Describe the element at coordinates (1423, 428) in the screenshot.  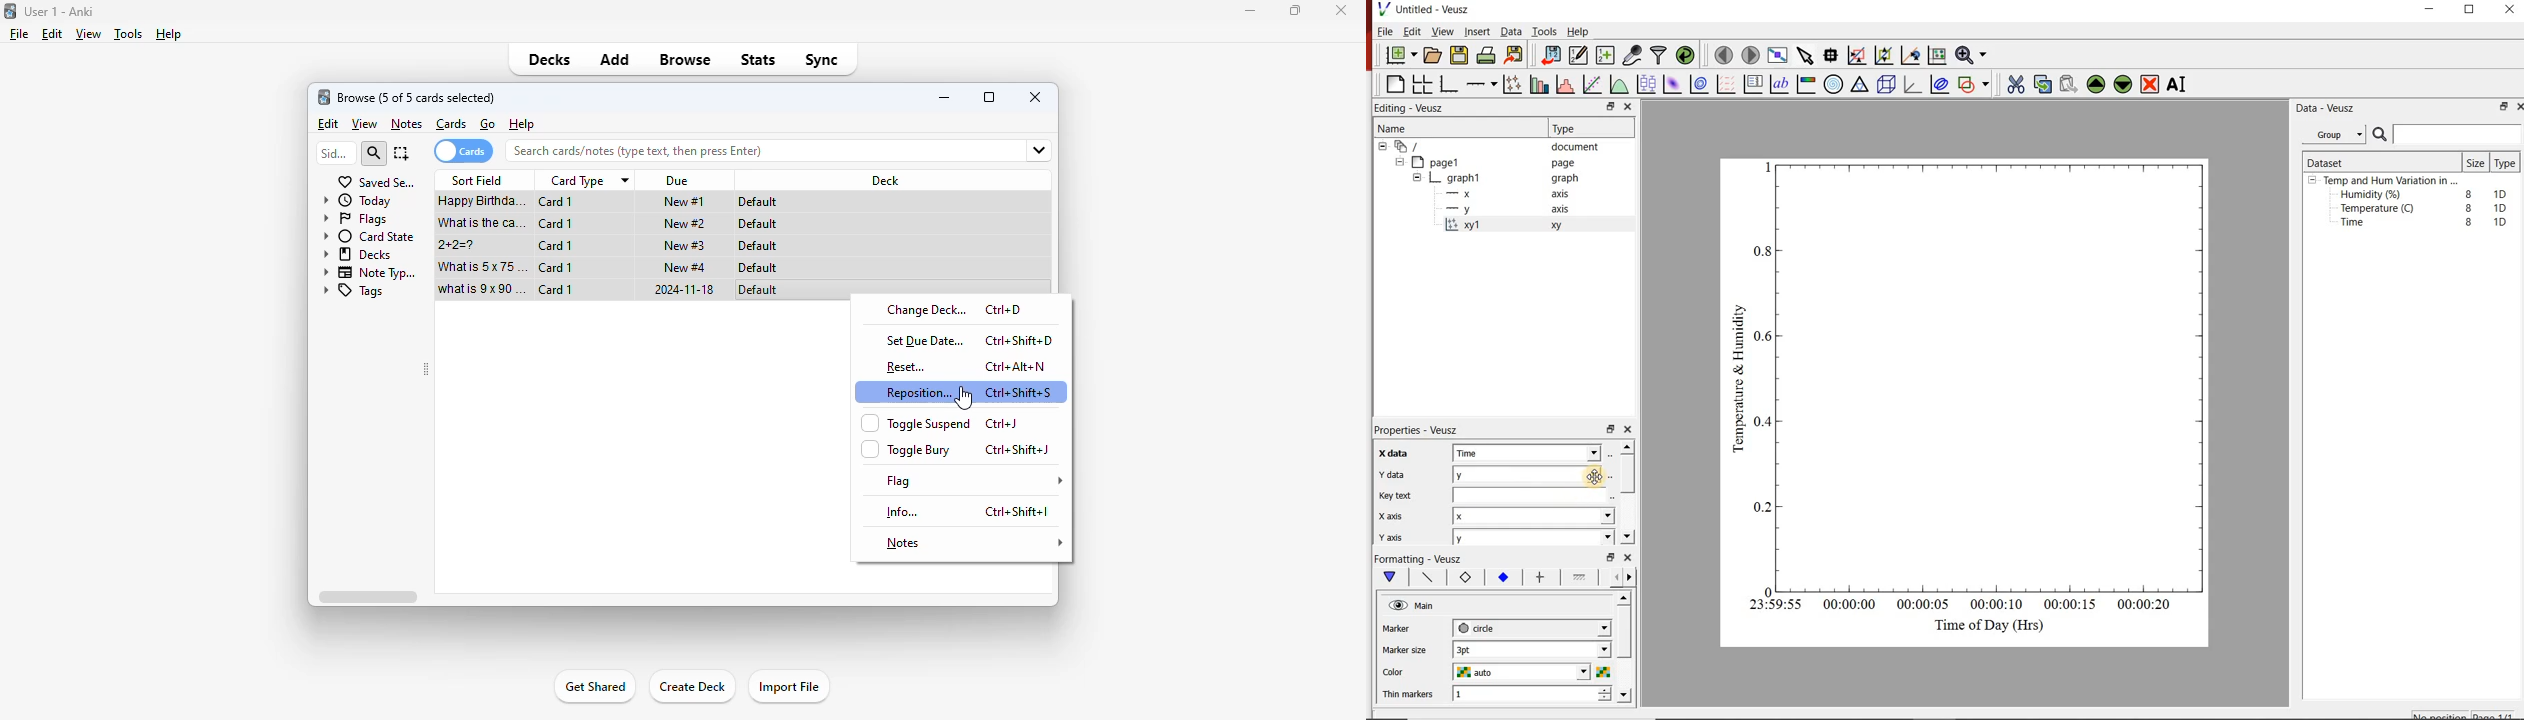
I see `Properties - Veusz` at that location.